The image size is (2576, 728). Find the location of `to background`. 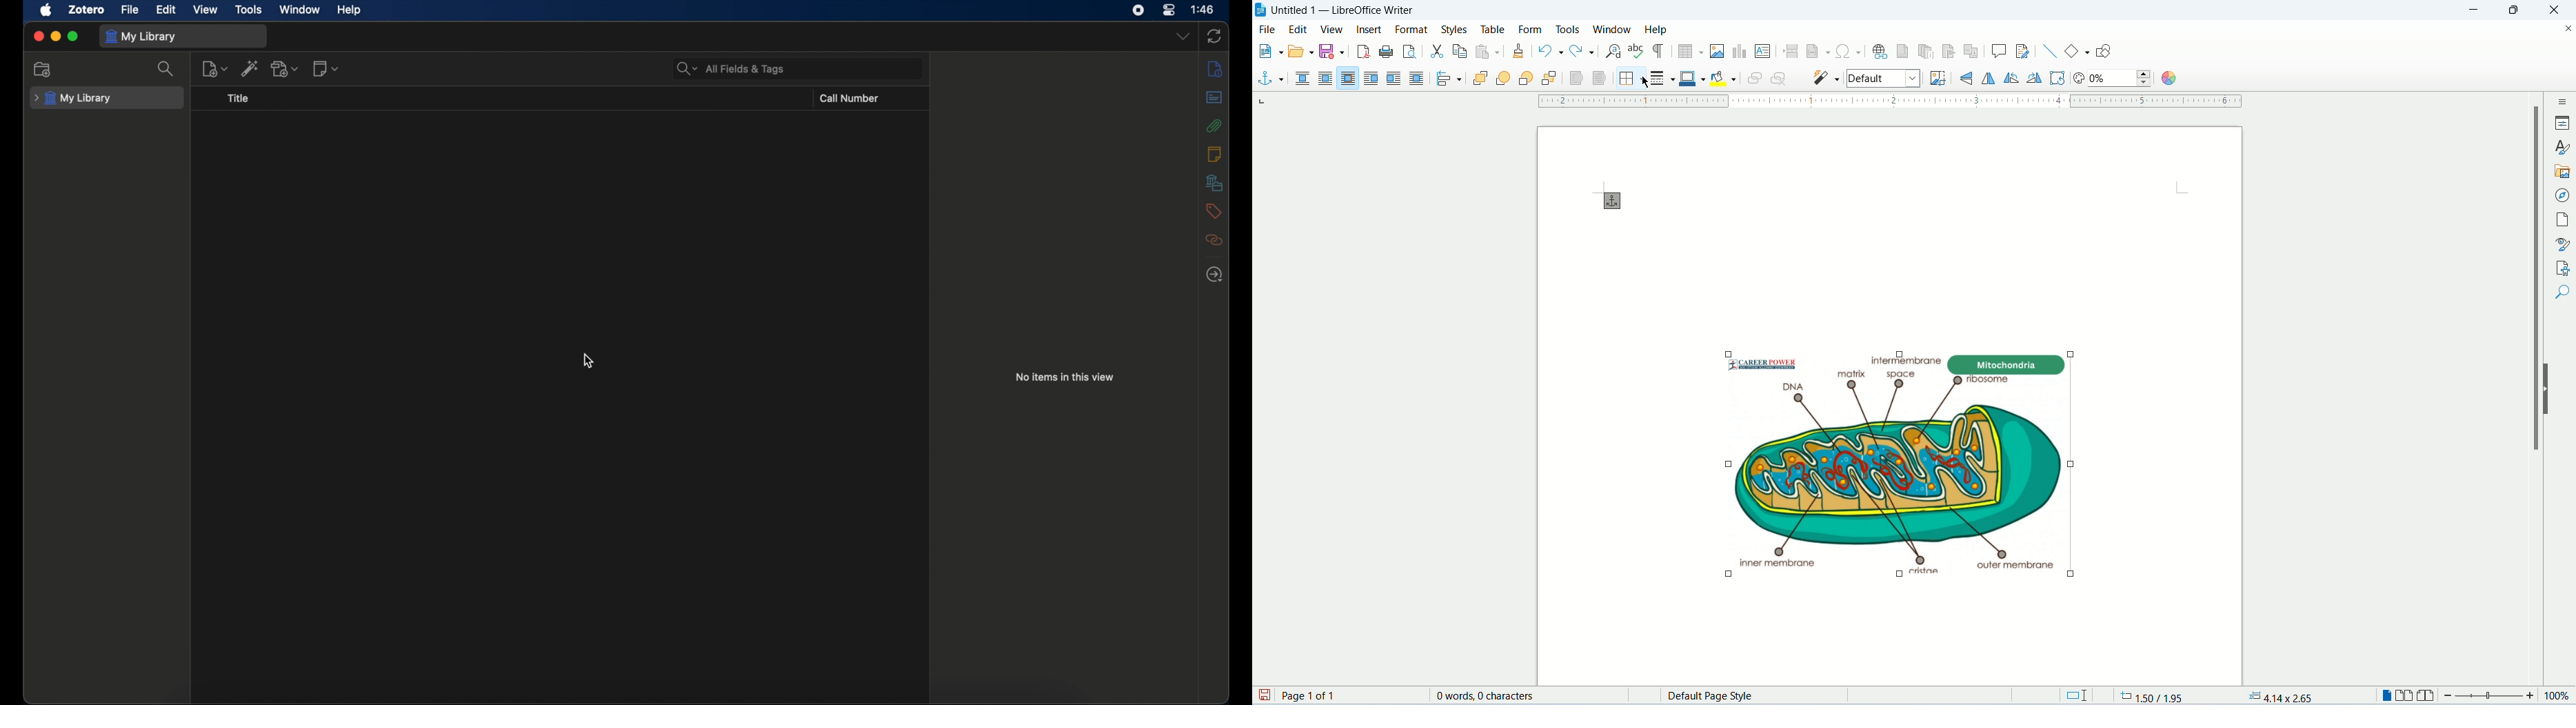

to background is located at coordinates (1600, 79).